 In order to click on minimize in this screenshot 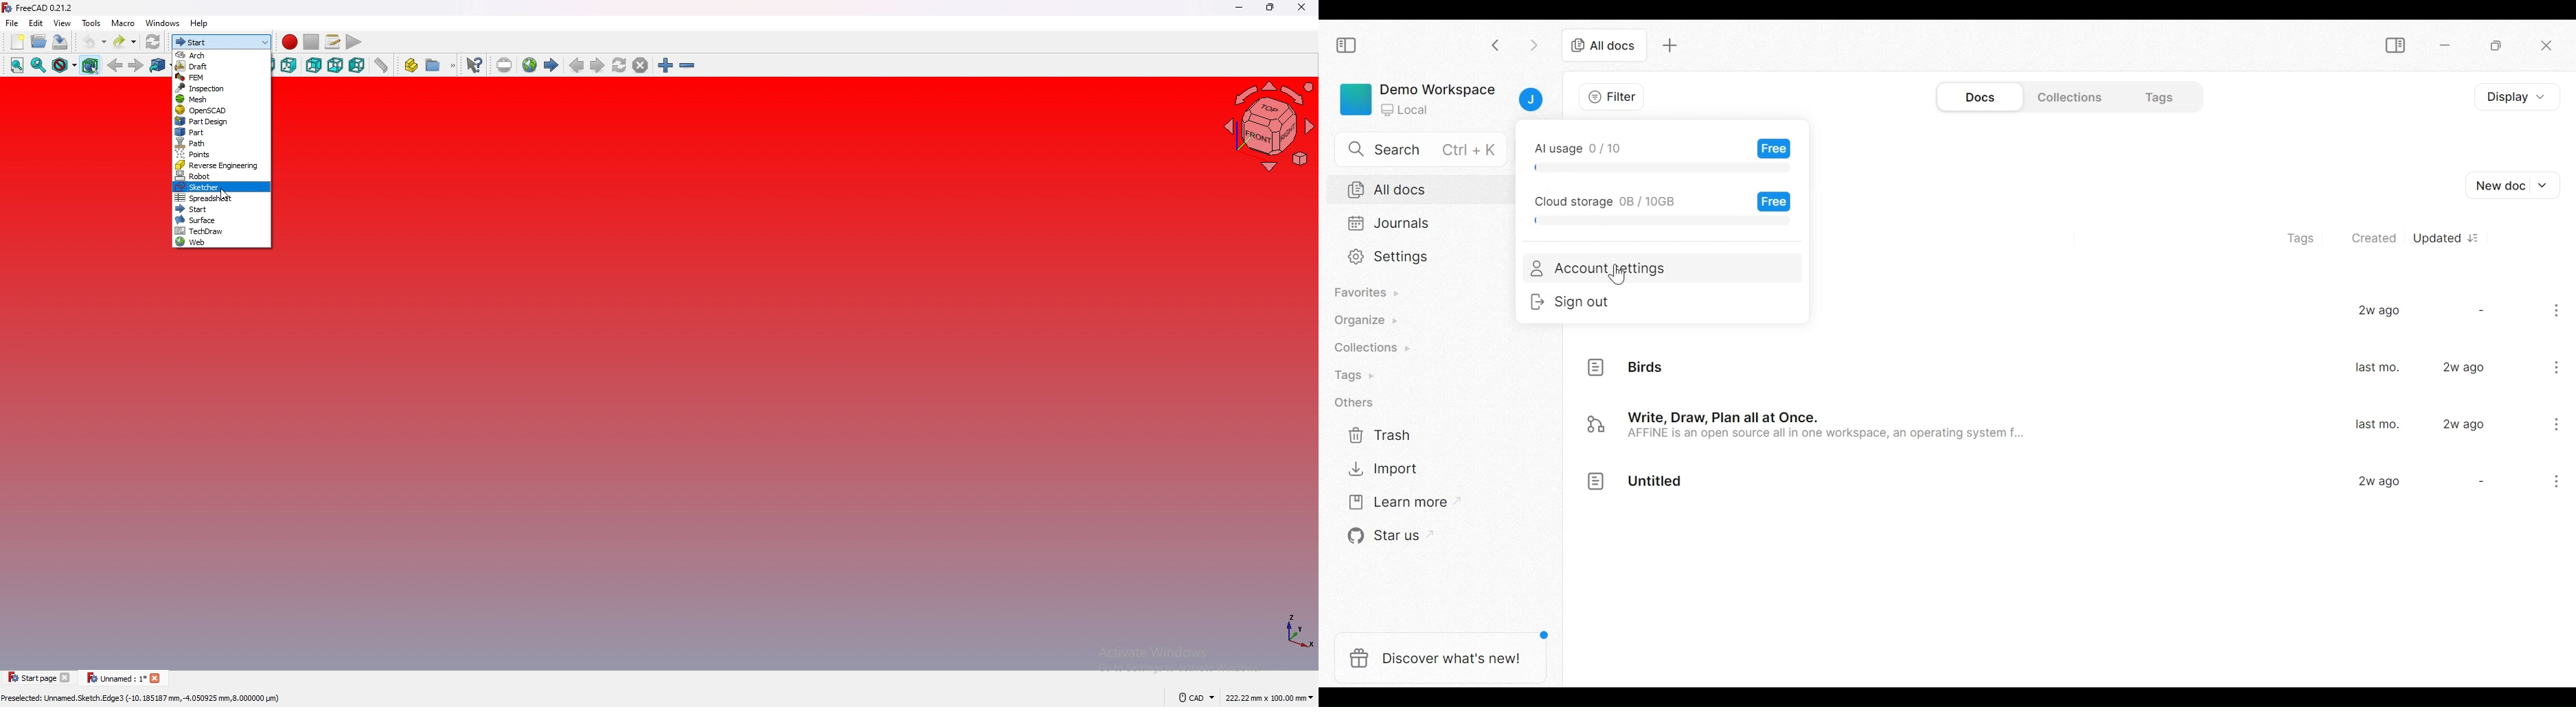, I will do `click(1240, 8)`.